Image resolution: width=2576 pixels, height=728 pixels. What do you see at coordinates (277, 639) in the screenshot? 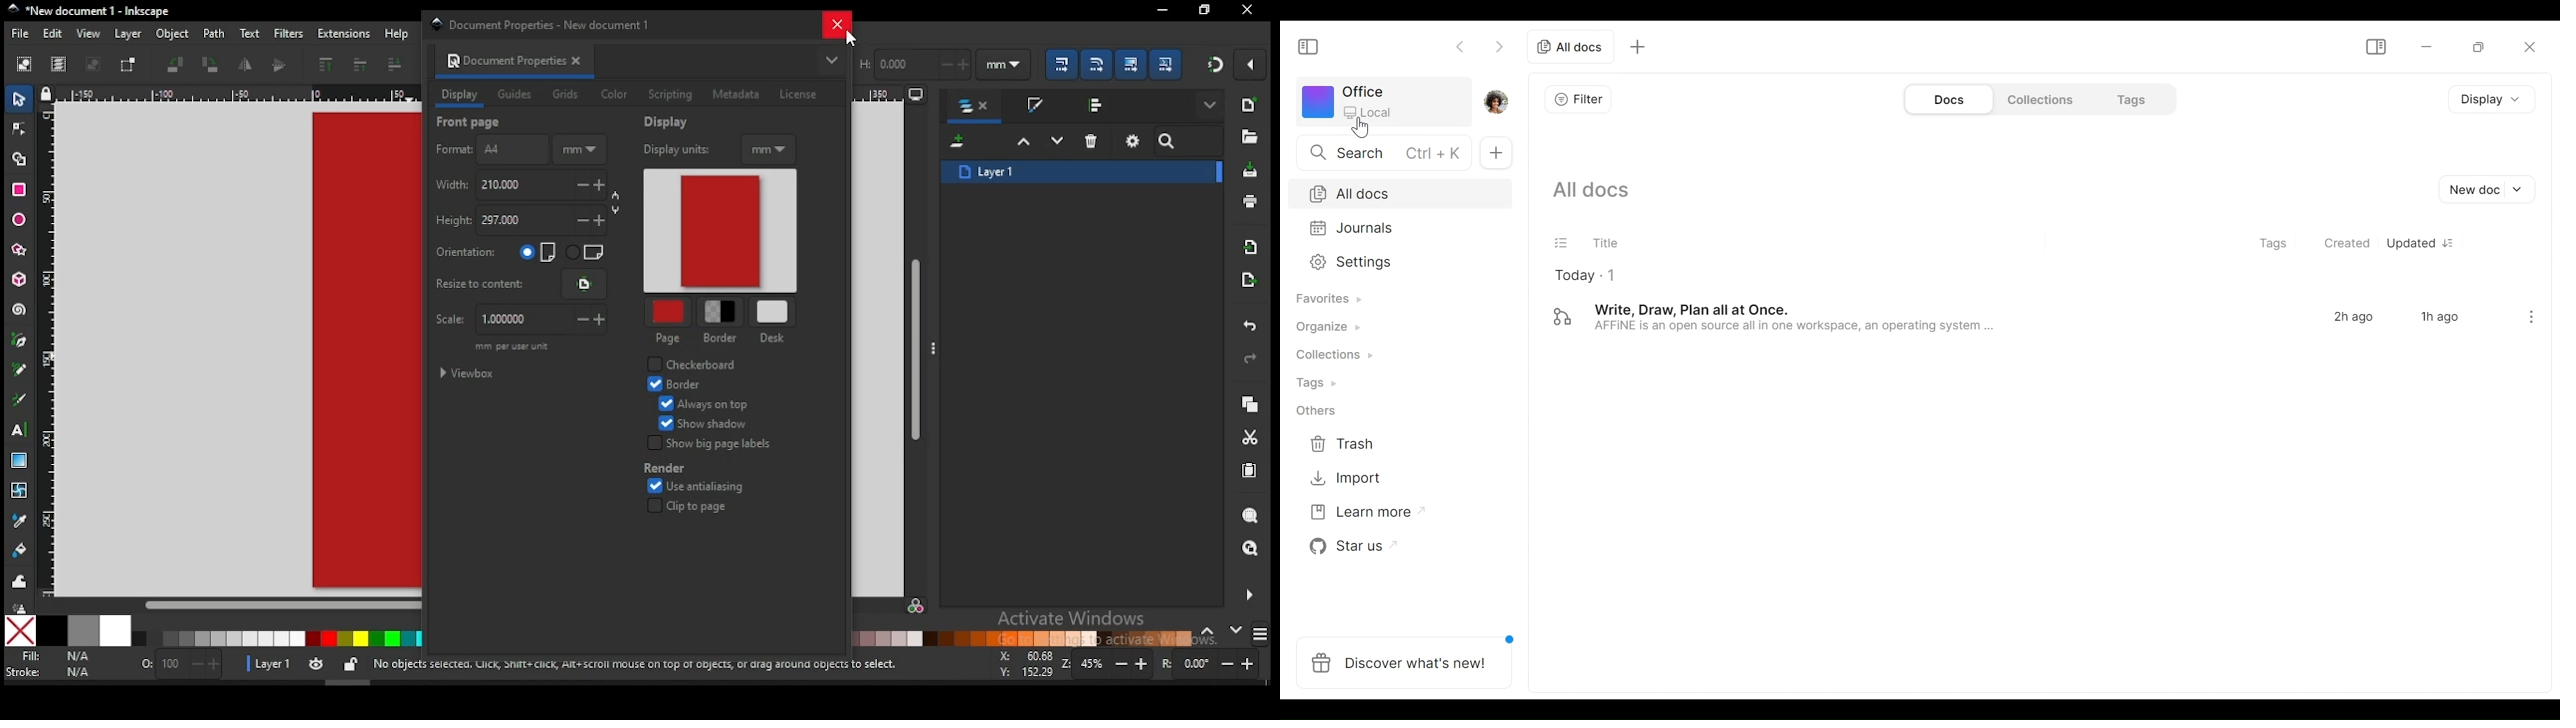
I see `color palette` at bounding box center [277, 639].